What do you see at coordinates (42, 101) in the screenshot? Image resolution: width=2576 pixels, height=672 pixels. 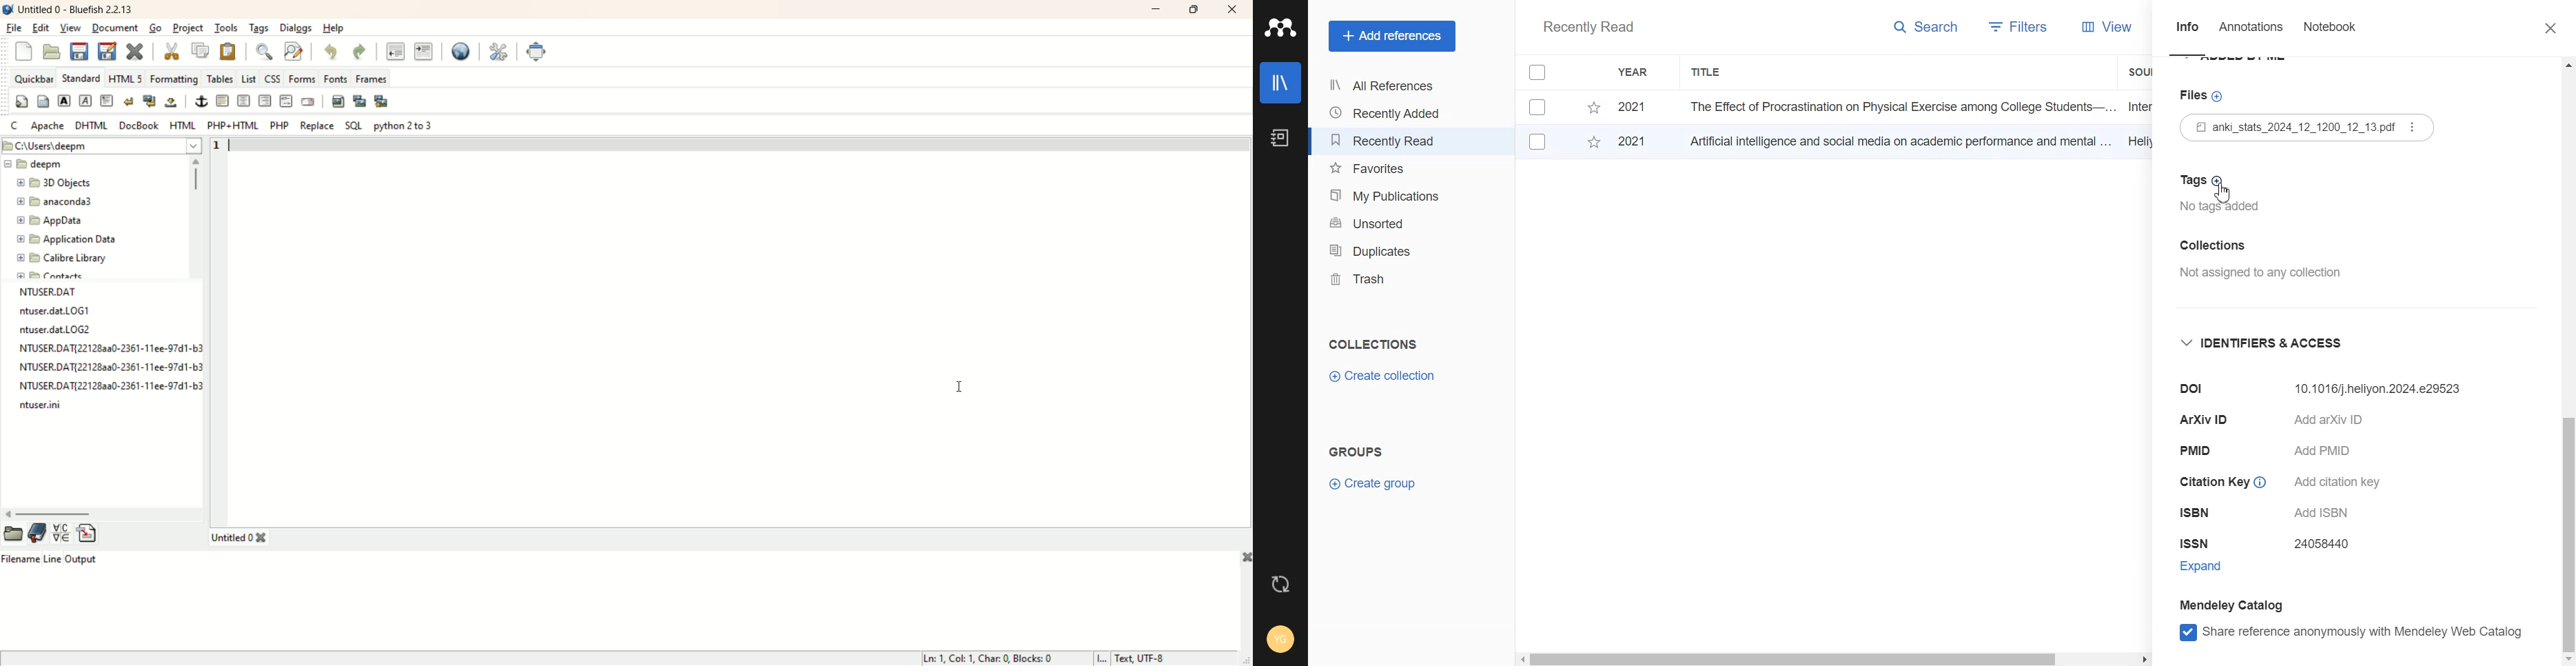 I see `body` at bounding box center [42, 101].